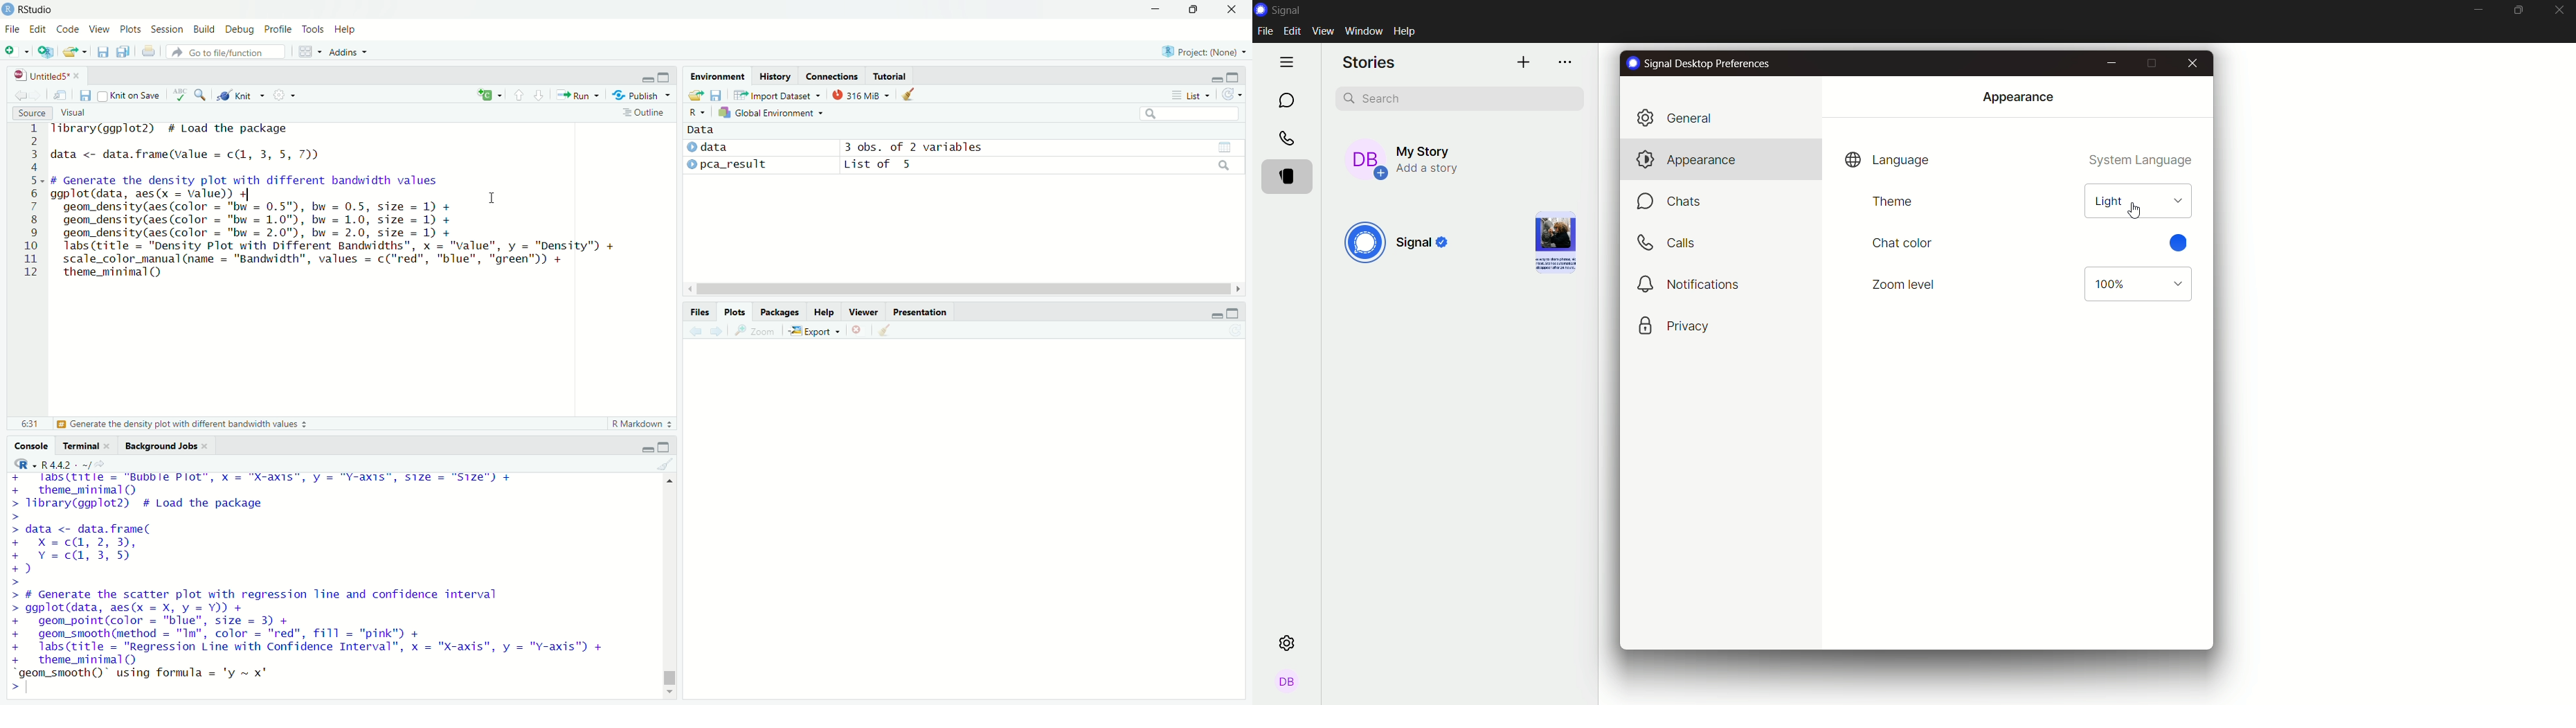 This screenshot has height=728, width=2576. What do you see at coordinates (700, 312) in the screenshot?
I see `Files` at bounding box center [700, 312].